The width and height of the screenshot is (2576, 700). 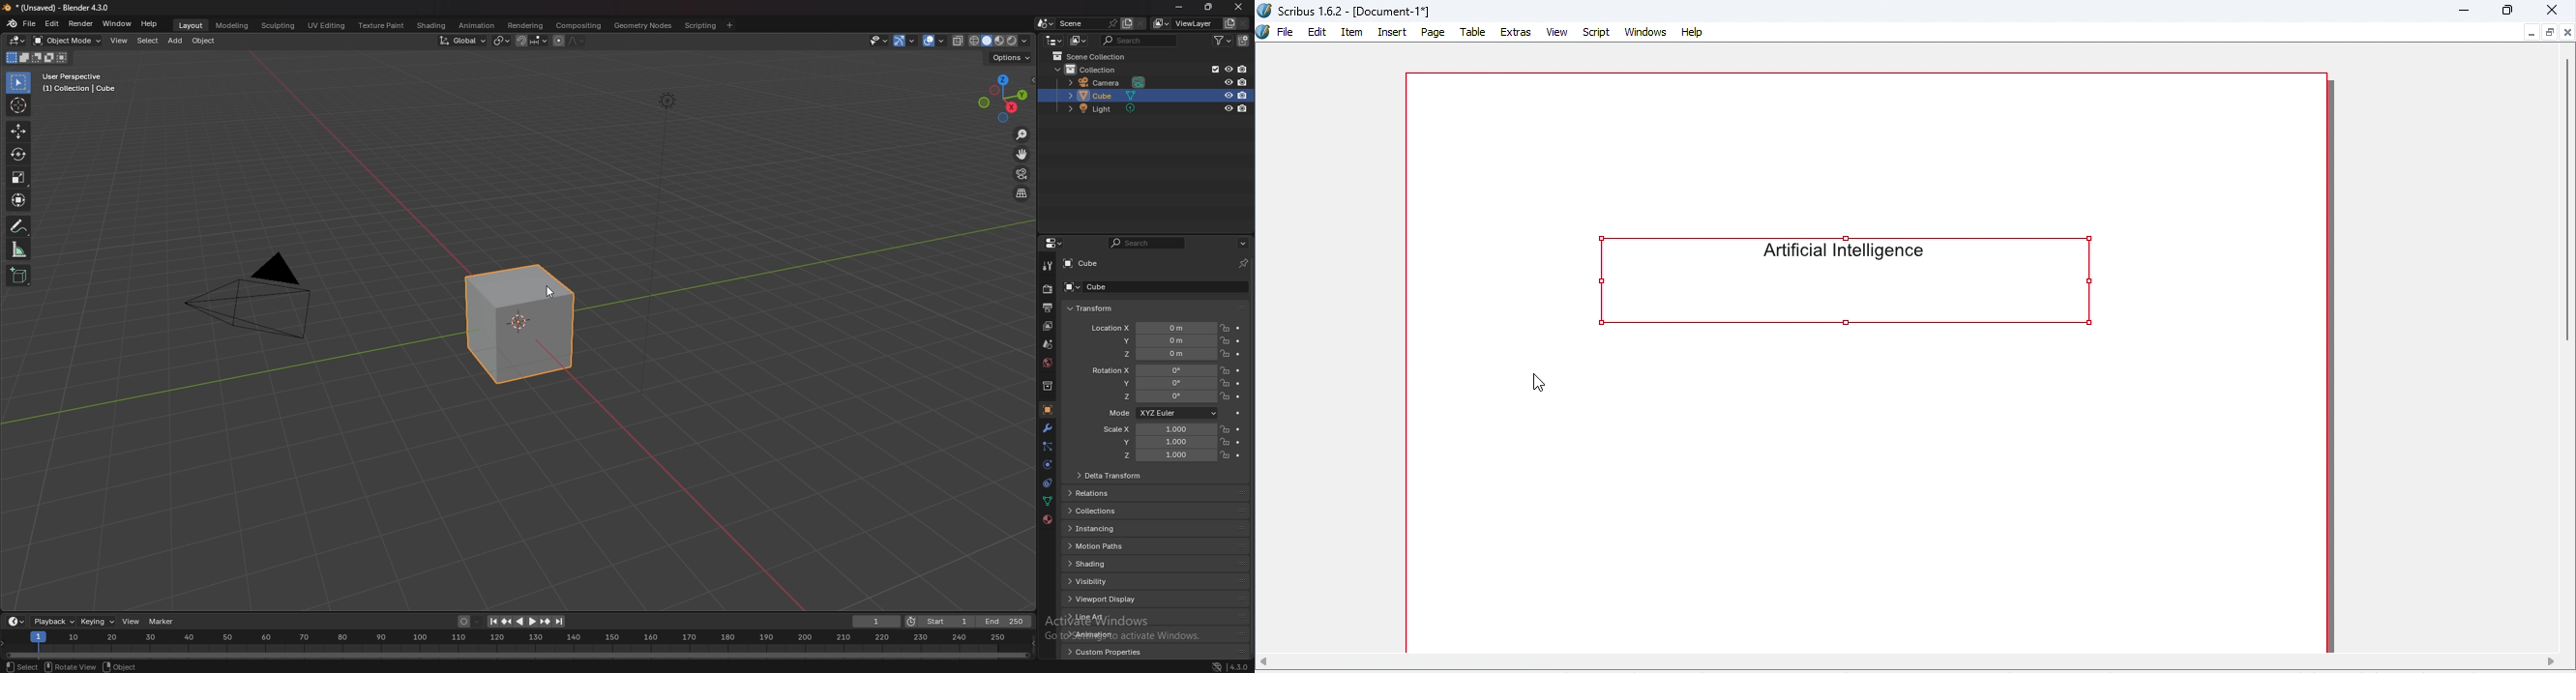 I want to click on Minimize, so click(x=2464, y=11).